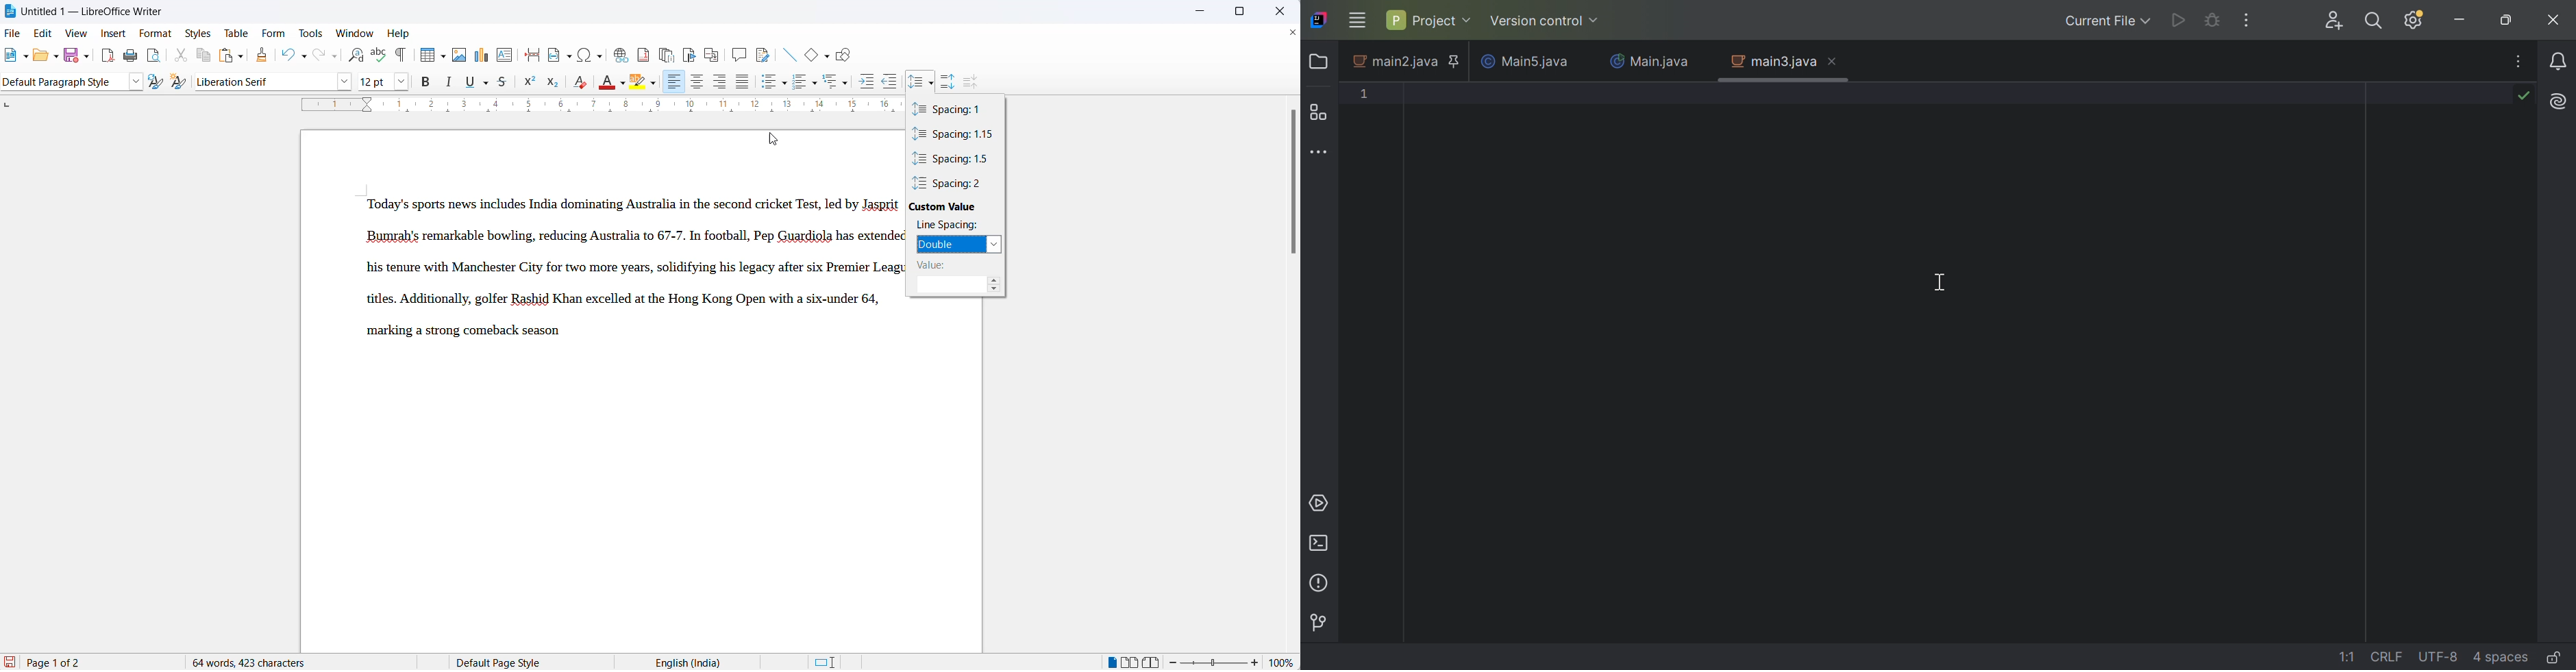  What do you see at coordinates (738, 53) in the screenshot?
I see `insert comments` at bounding box center [738, 53].